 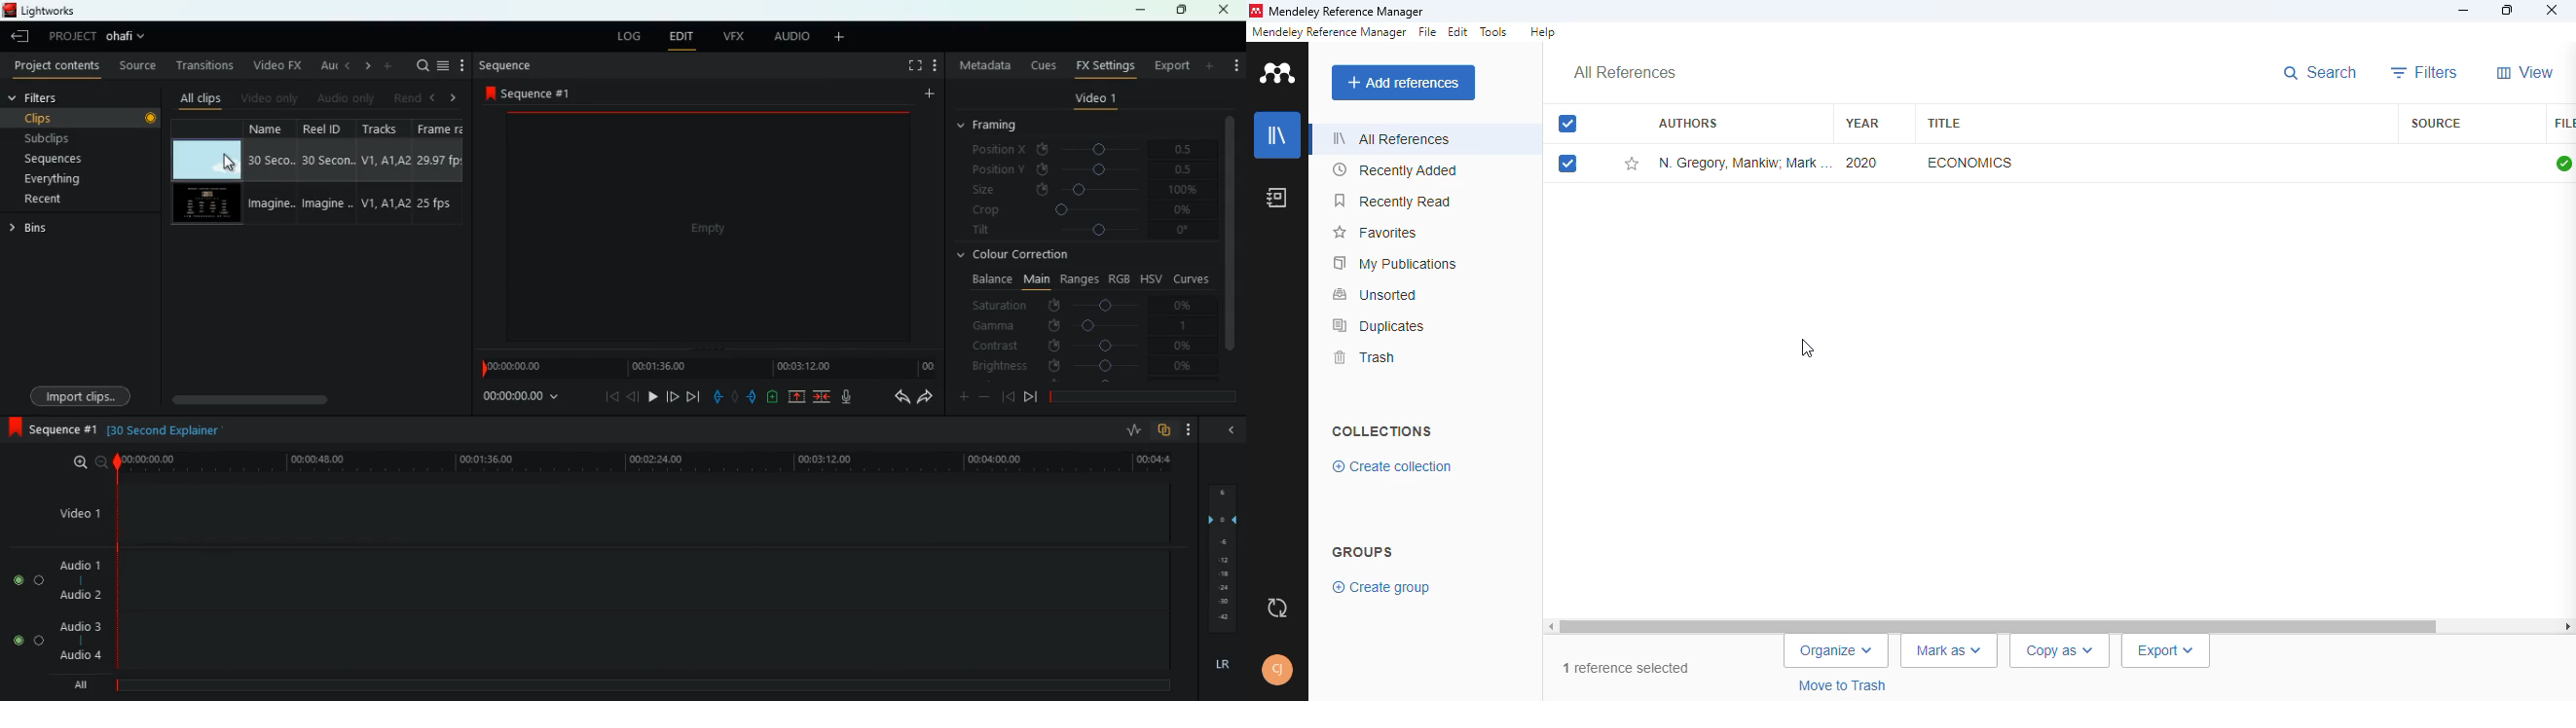 I want to click on radio button, so click(x=24, y=605).